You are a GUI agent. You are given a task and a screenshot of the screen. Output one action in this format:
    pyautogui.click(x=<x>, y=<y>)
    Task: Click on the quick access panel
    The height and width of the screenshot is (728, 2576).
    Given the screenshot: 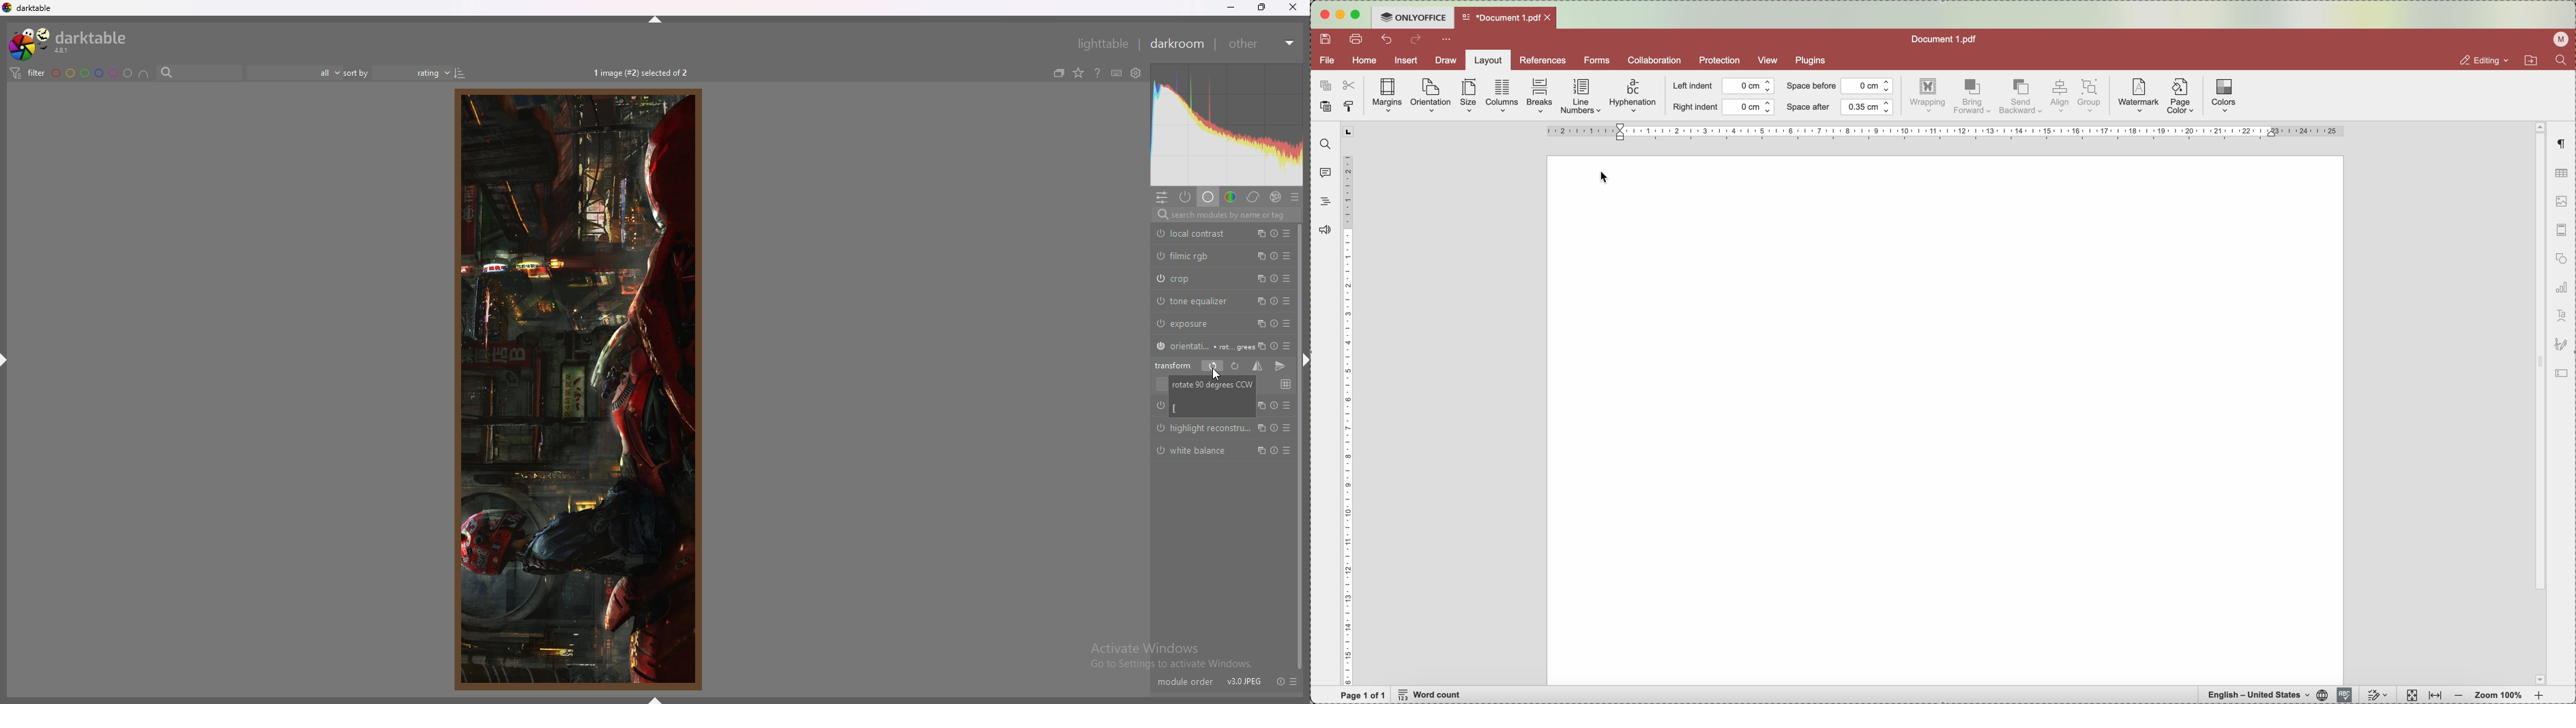 What is the action you would take?
    pyautogui.click(x=1162, y=197)
    